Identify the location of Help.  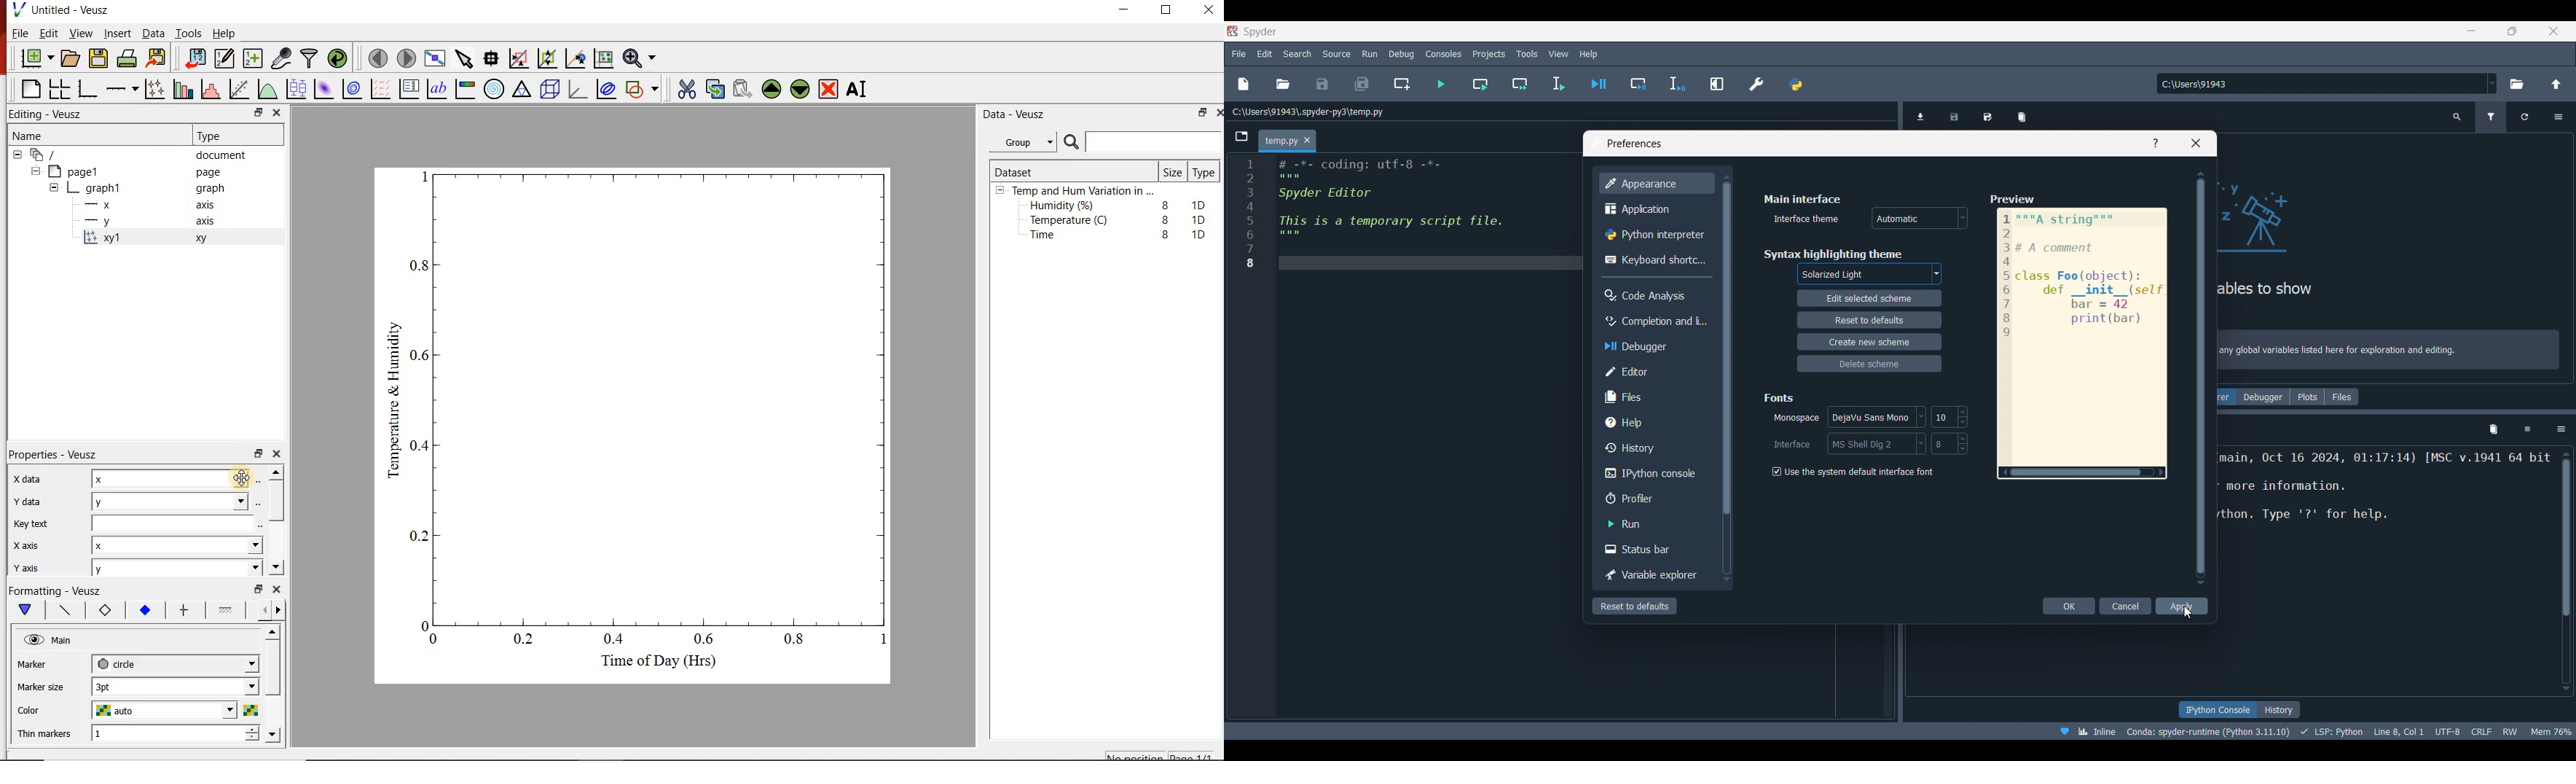
(2156, 143).